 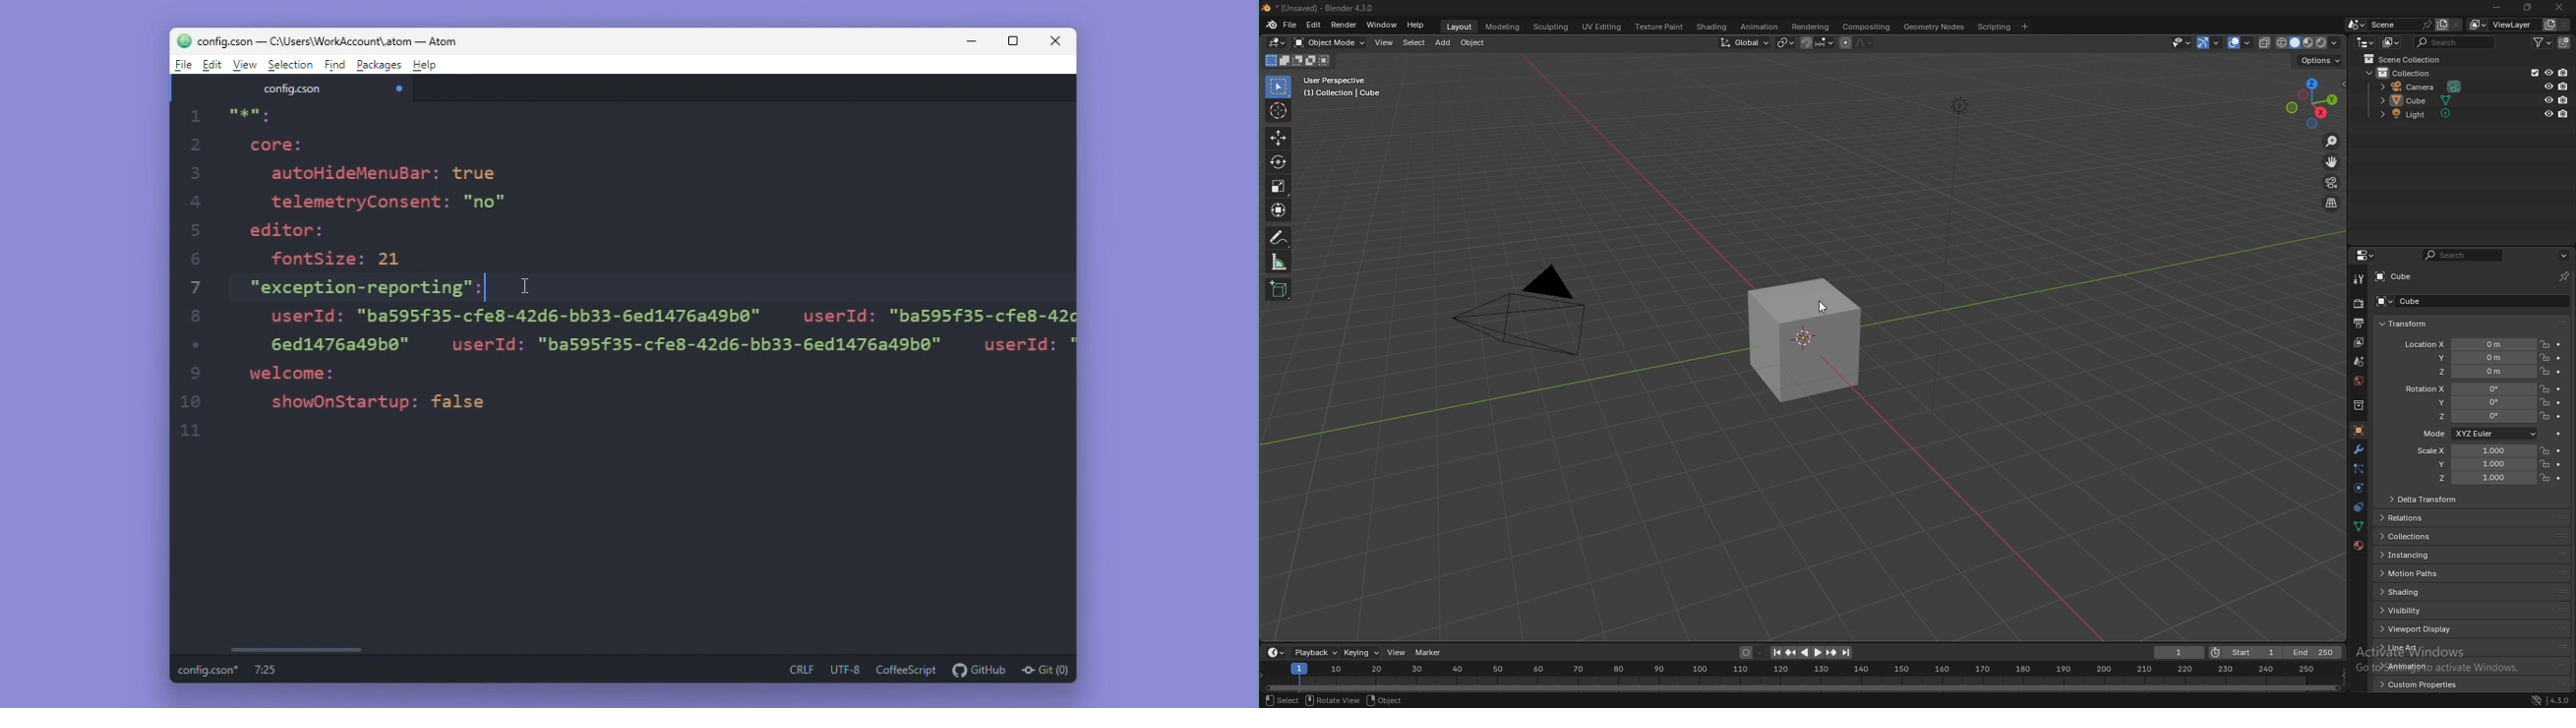 What do you see at coordinates (2360, 342) in the screenshot?
I see `view layer` at bounding box center [2360, 342].